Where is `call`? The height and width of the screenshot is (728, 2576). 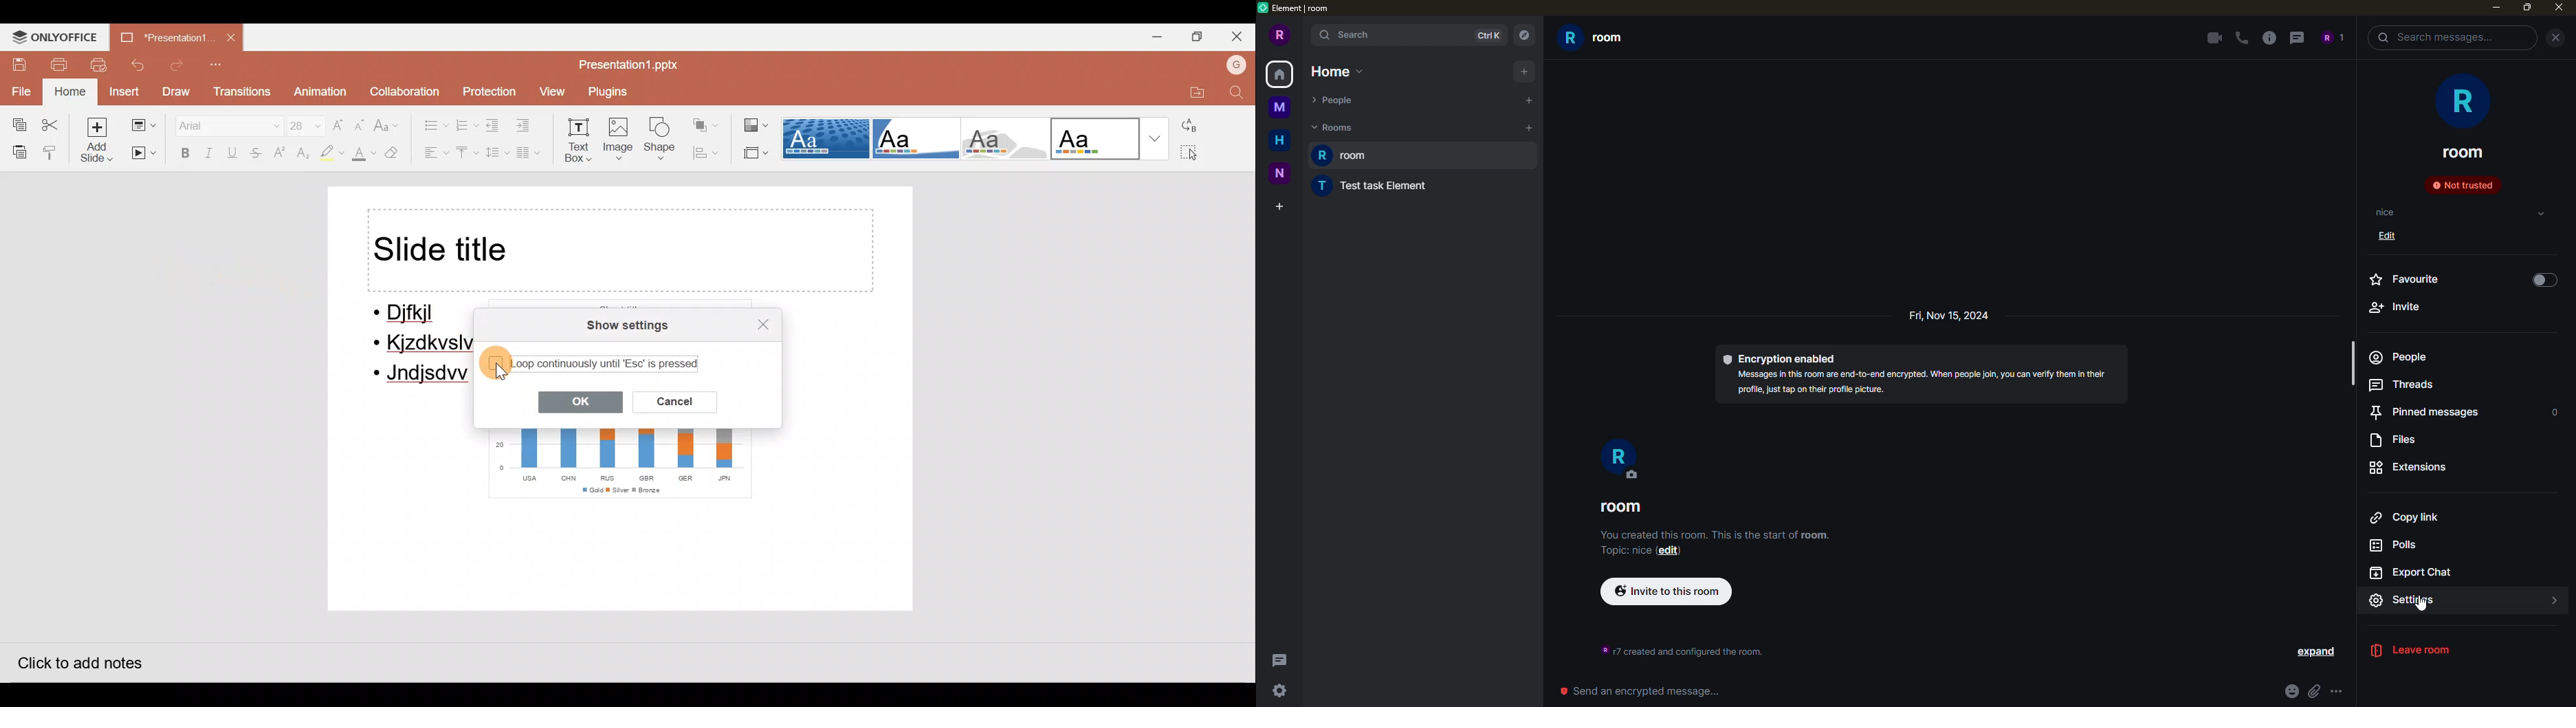
call is located at coordinates (2243, 39).